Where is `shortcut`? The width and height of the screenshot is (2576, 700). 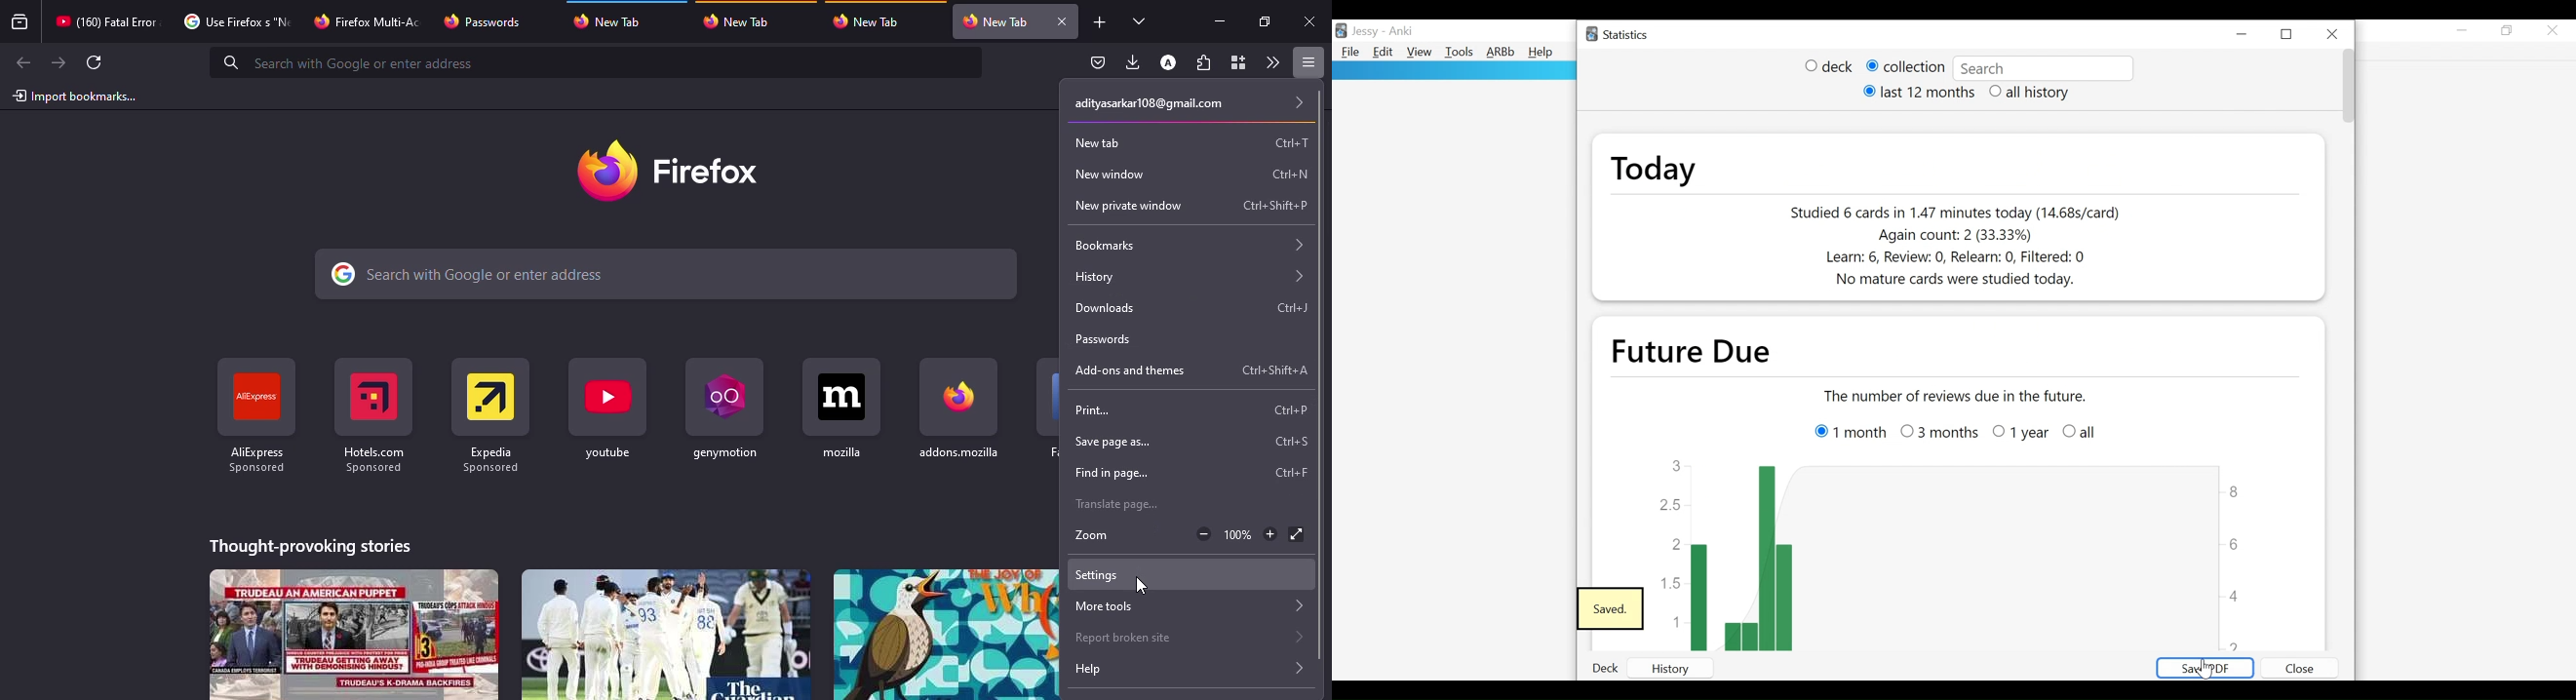
shortcut is located at coordinates (1286, 441).